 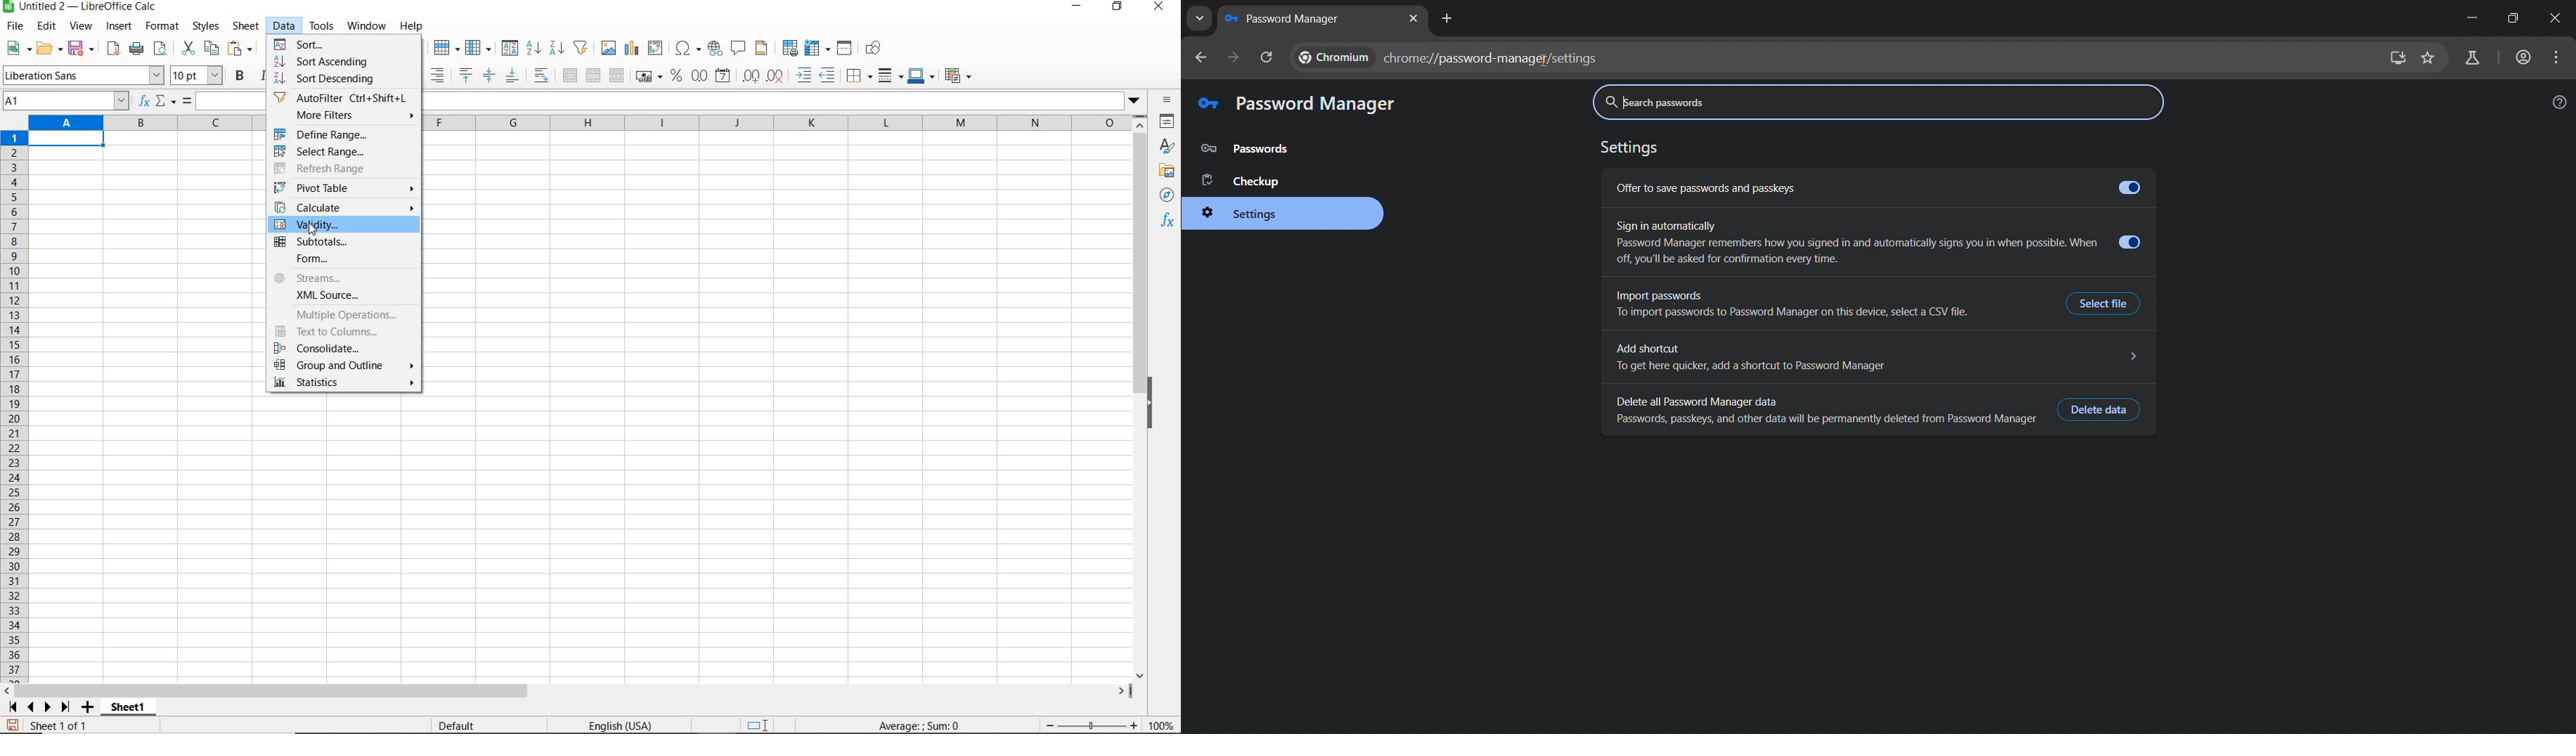 What do you see at coordinates (342, 135) in the screenshot?
I see `define range` at bounding box center [342, 135].